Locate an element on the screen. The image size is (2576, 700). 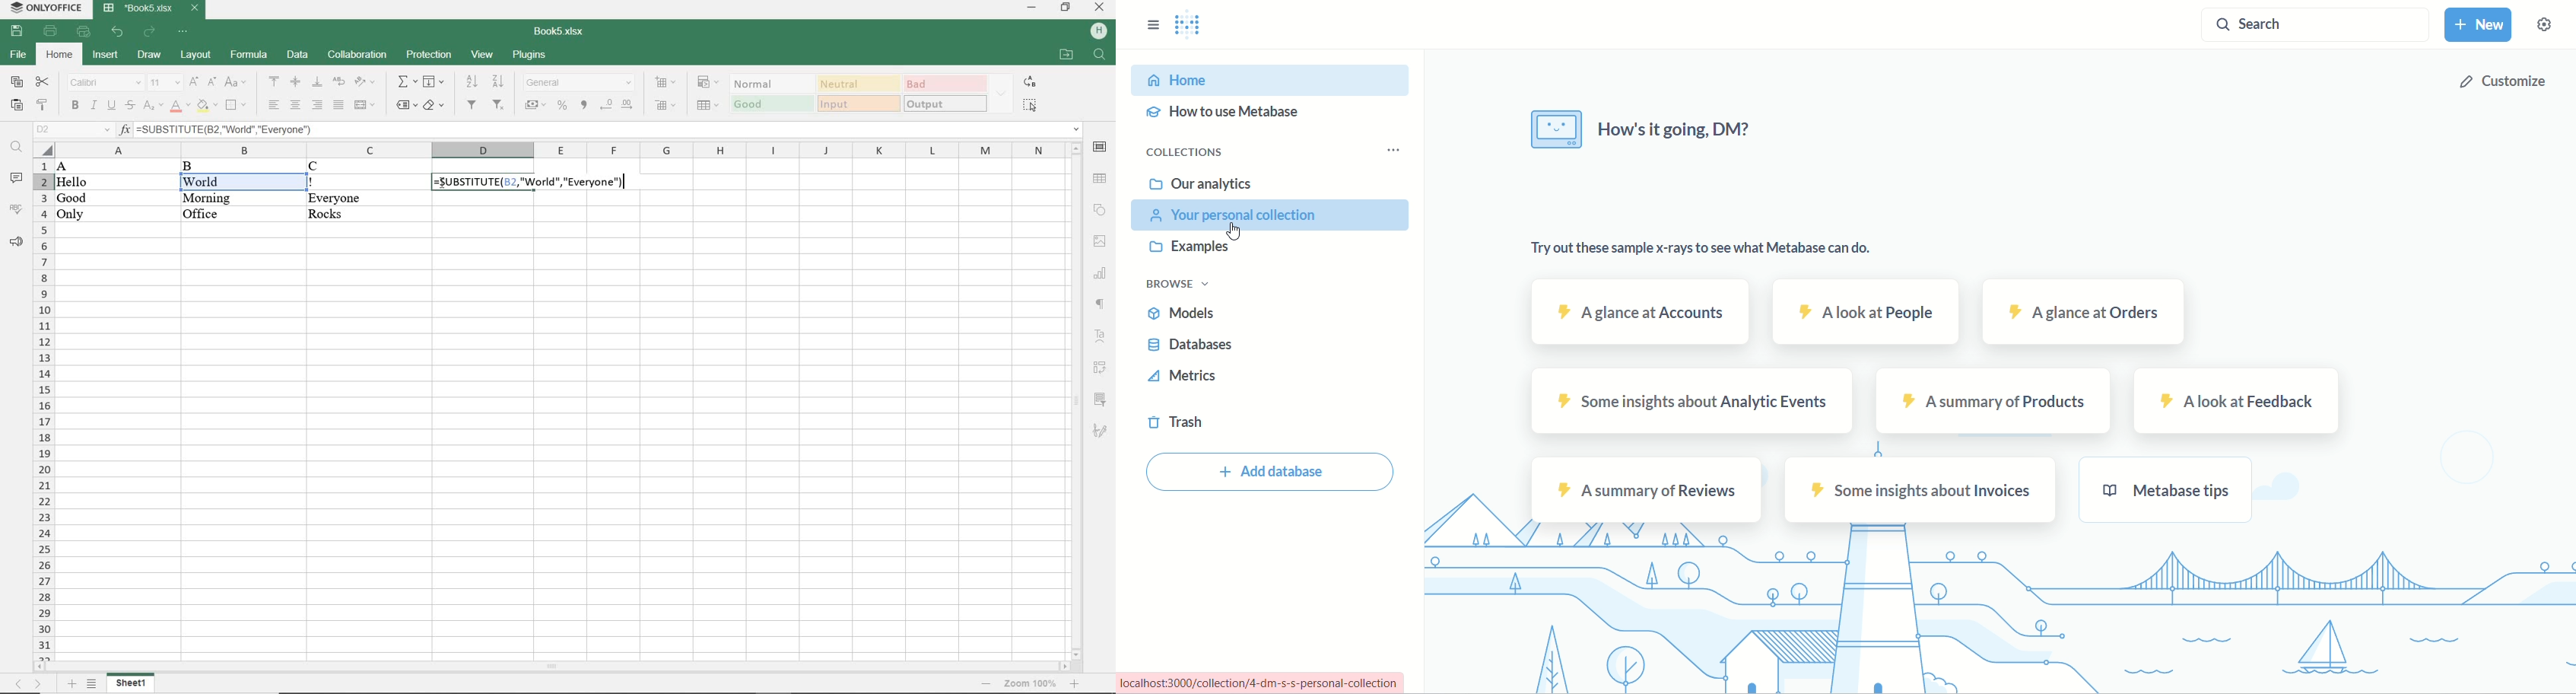
rows is located at coordinates (41, 408).